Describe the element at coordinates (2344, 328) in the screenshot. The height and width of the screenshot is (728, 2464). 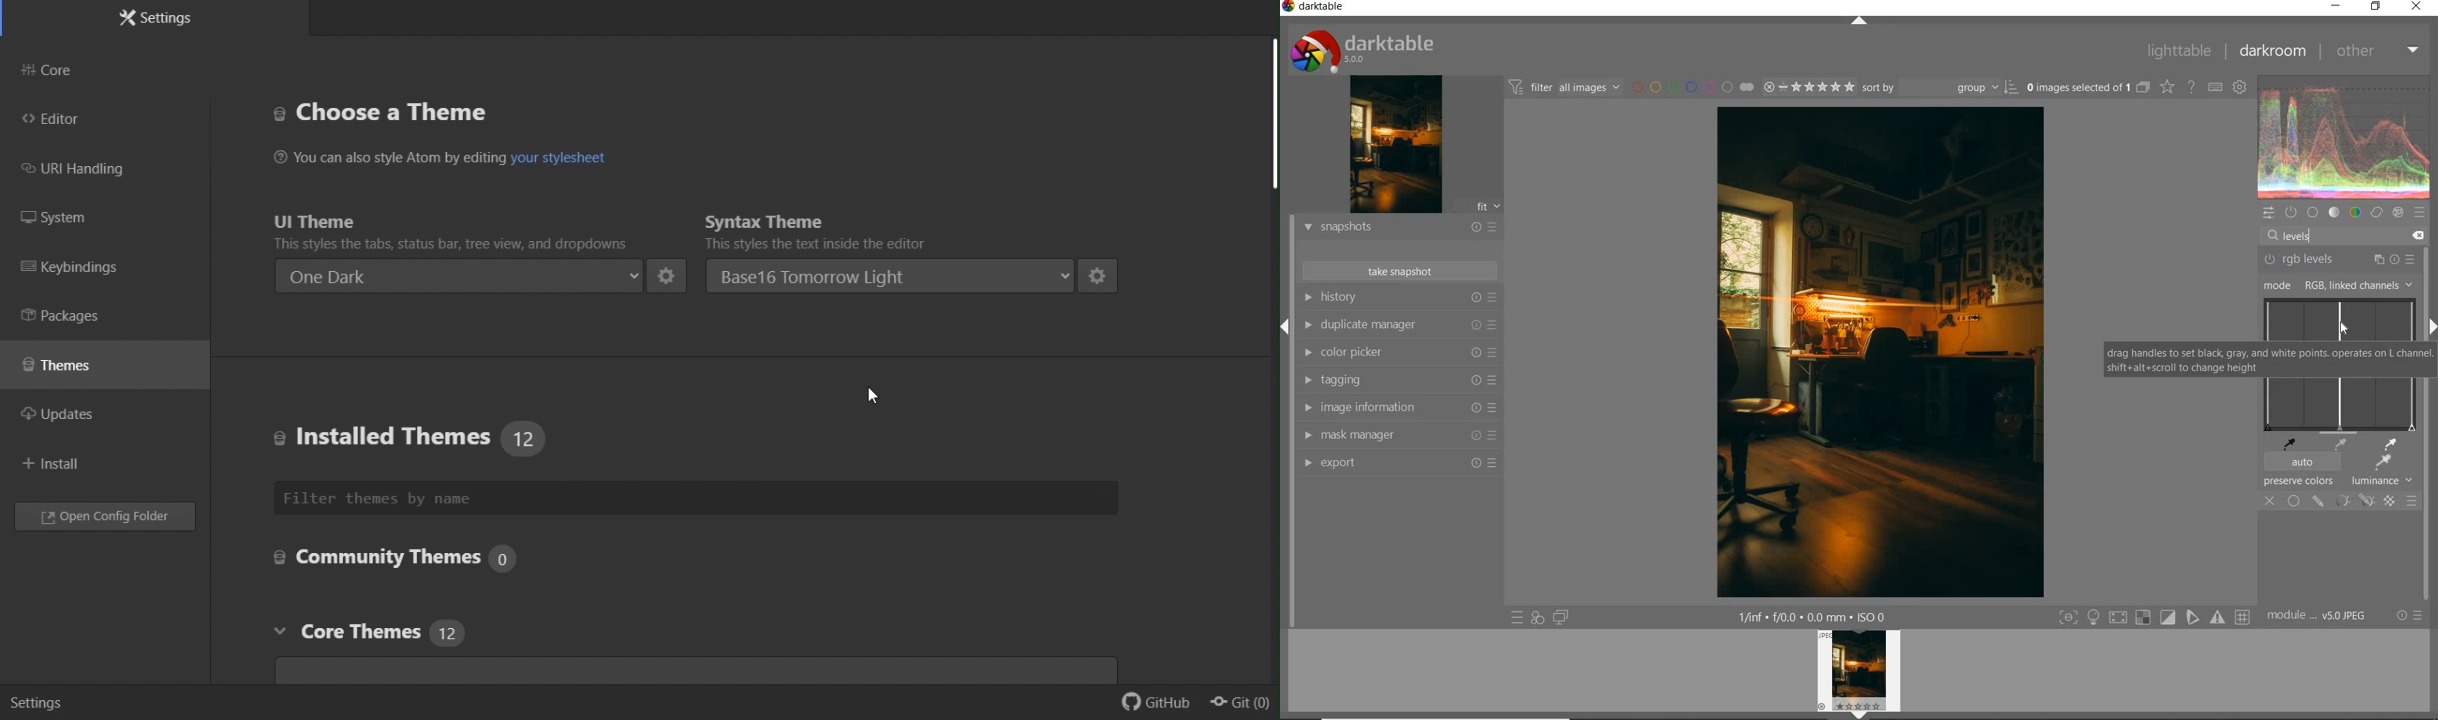
I see `cursor` at that location.